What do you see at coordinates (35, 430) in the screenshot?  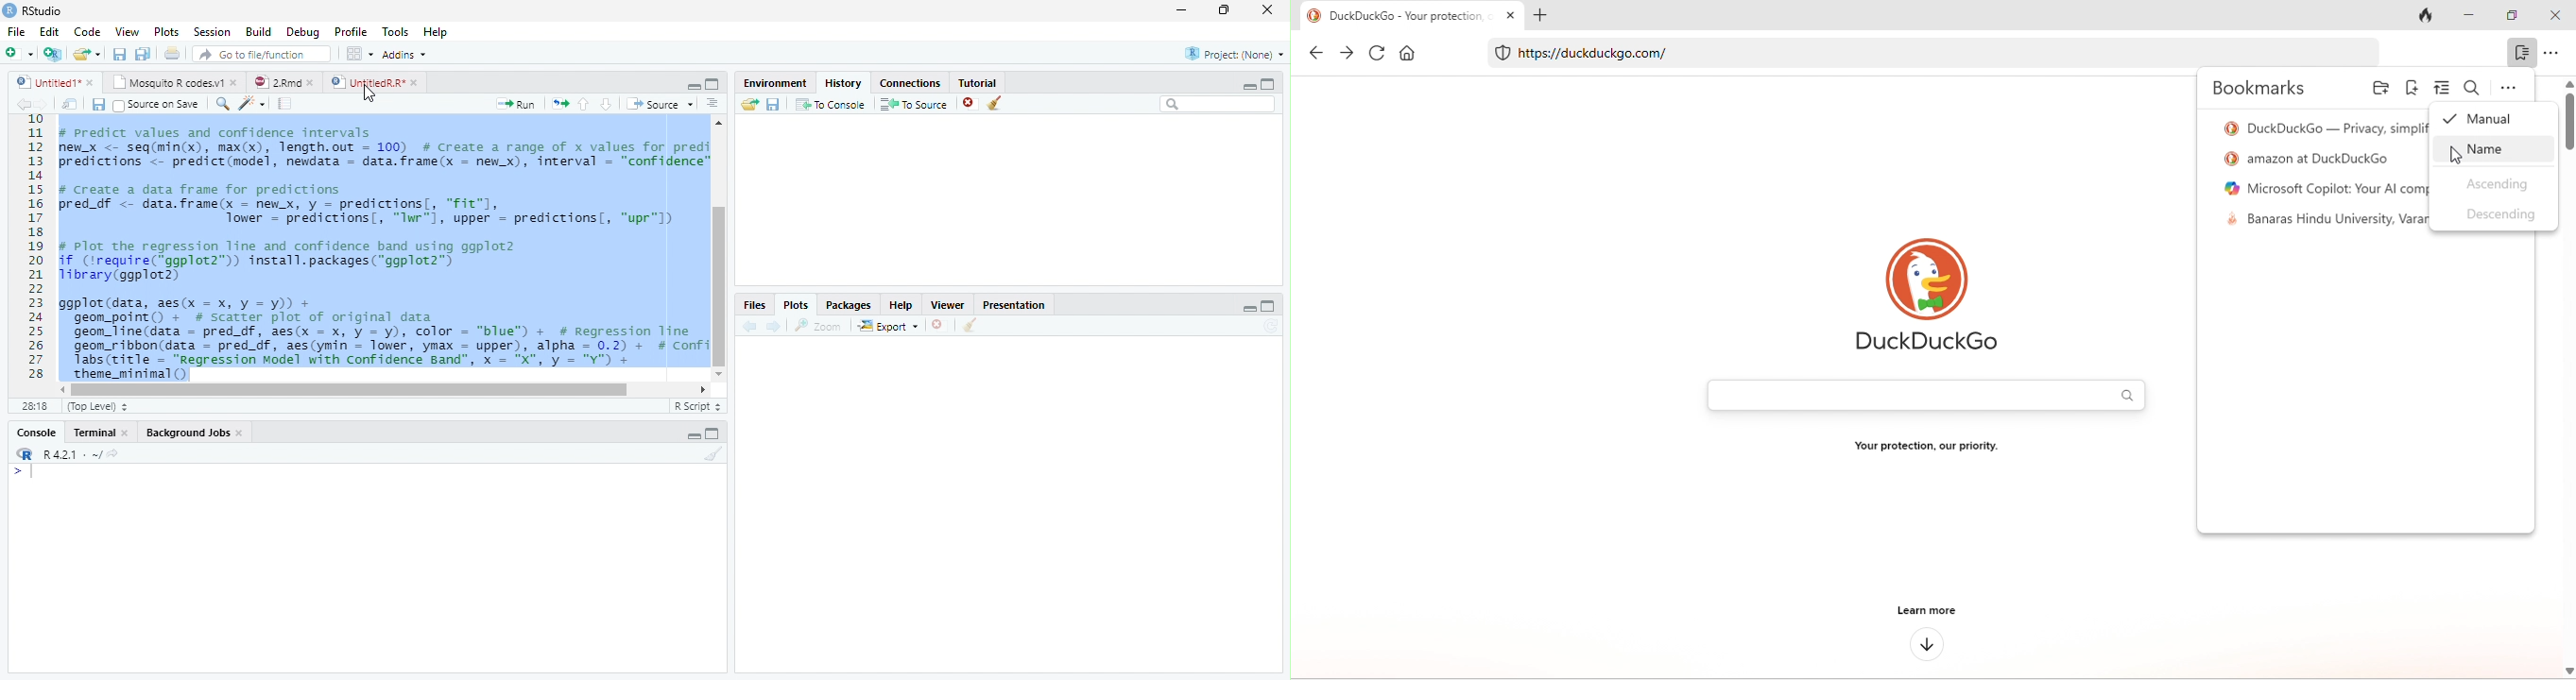 I see `Console` at bounding box center [35, 430].